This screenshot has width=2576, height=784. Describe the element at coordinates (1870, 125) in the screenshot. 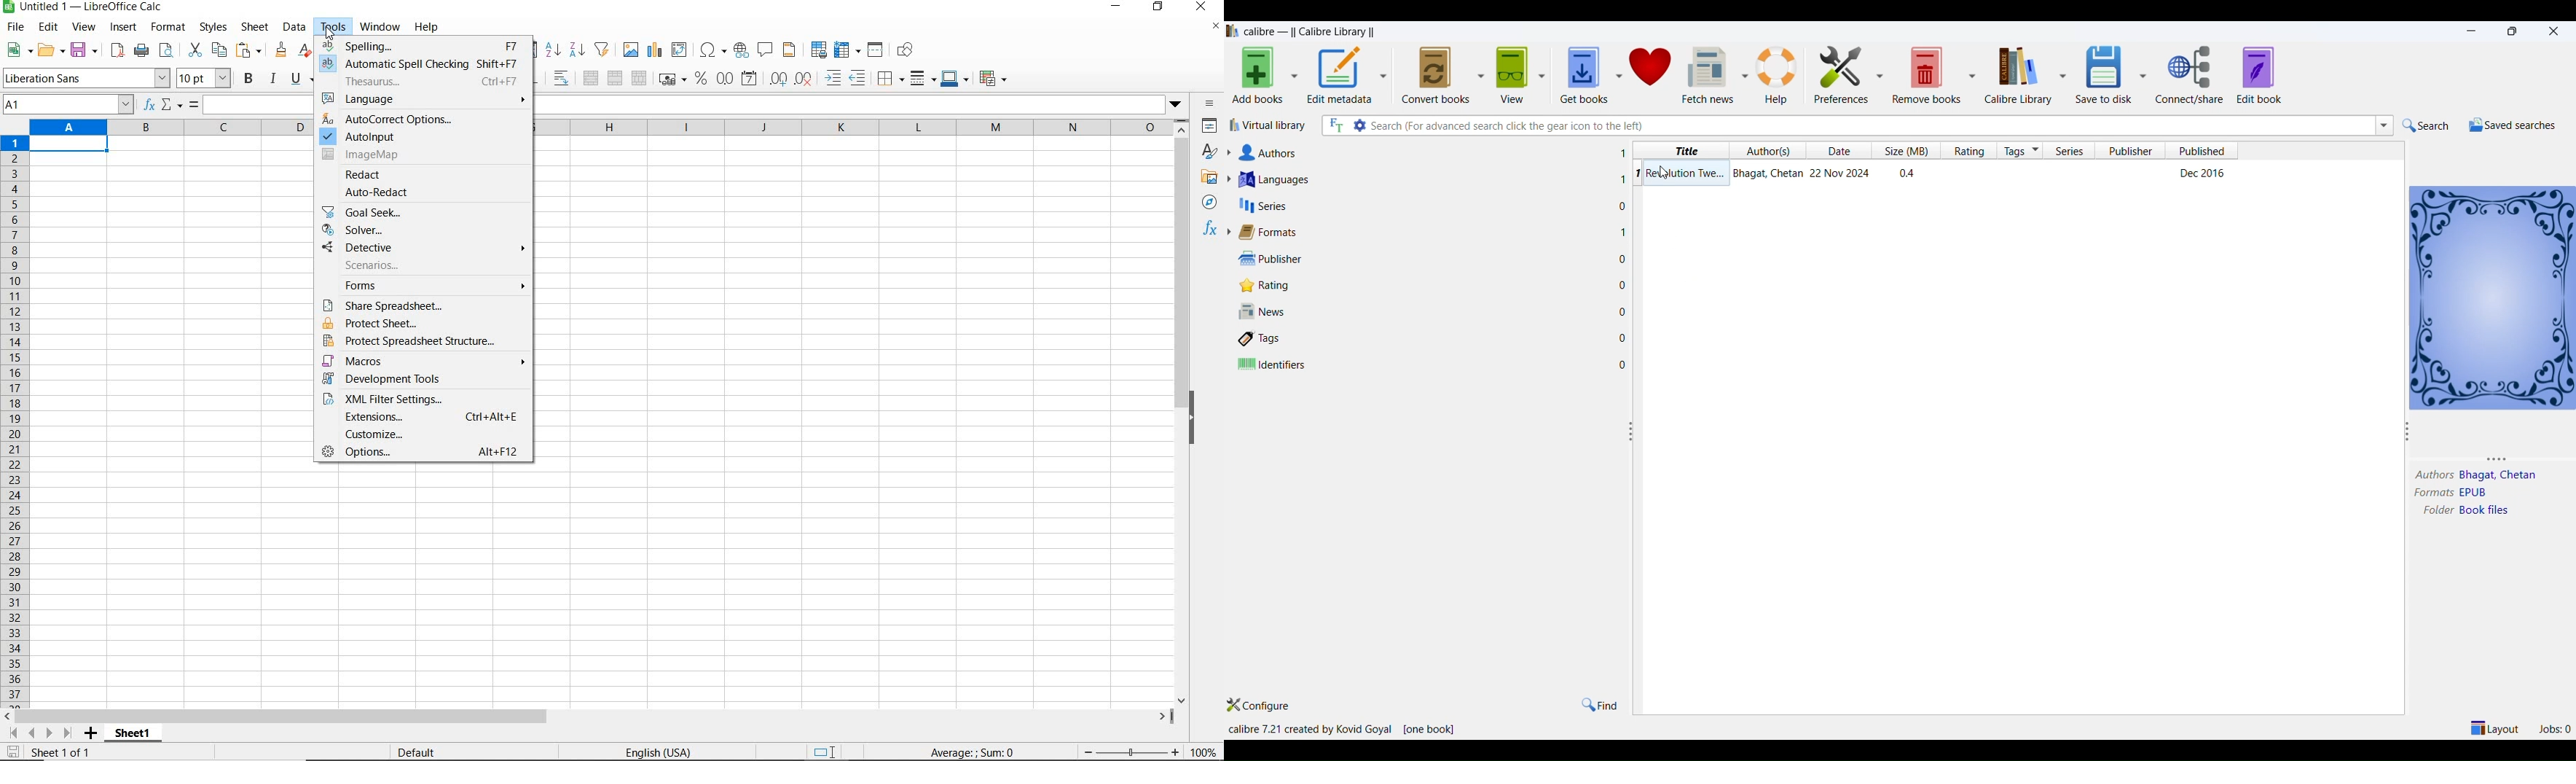

I see `search box` at that location.